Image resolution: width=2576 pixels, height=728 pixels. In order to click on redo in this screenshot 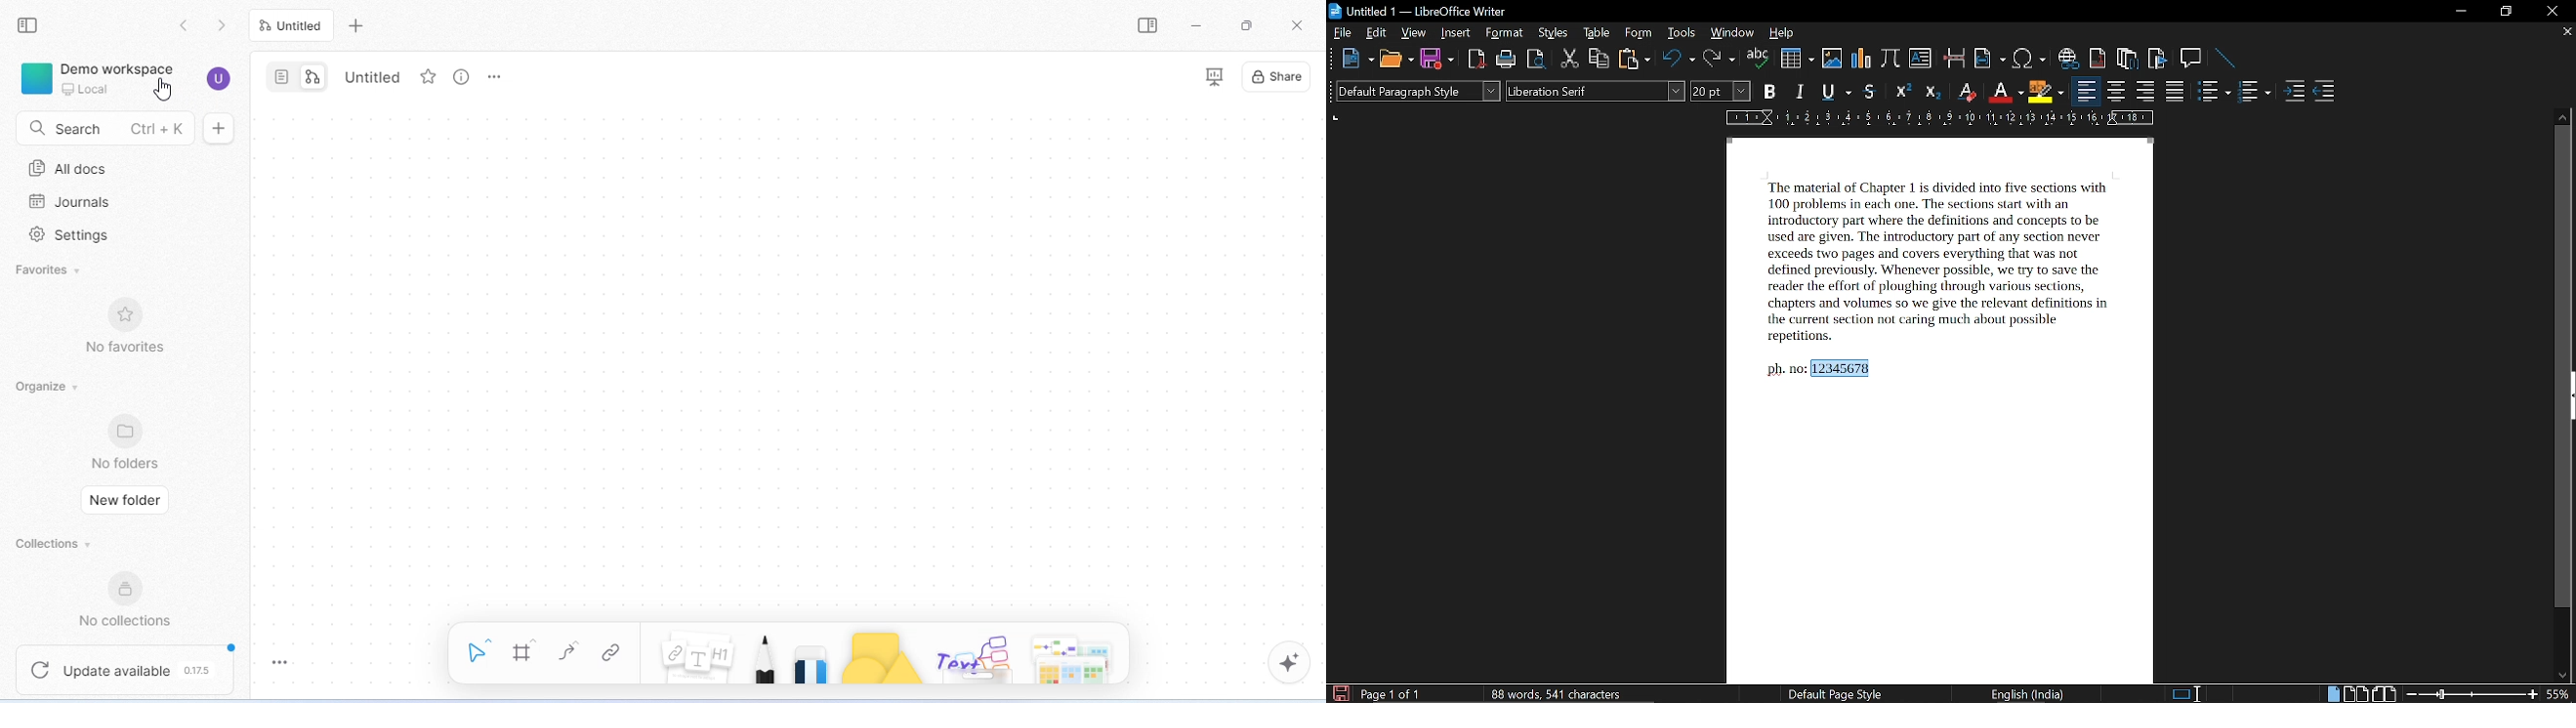, I will do `click(1718, 60)`.